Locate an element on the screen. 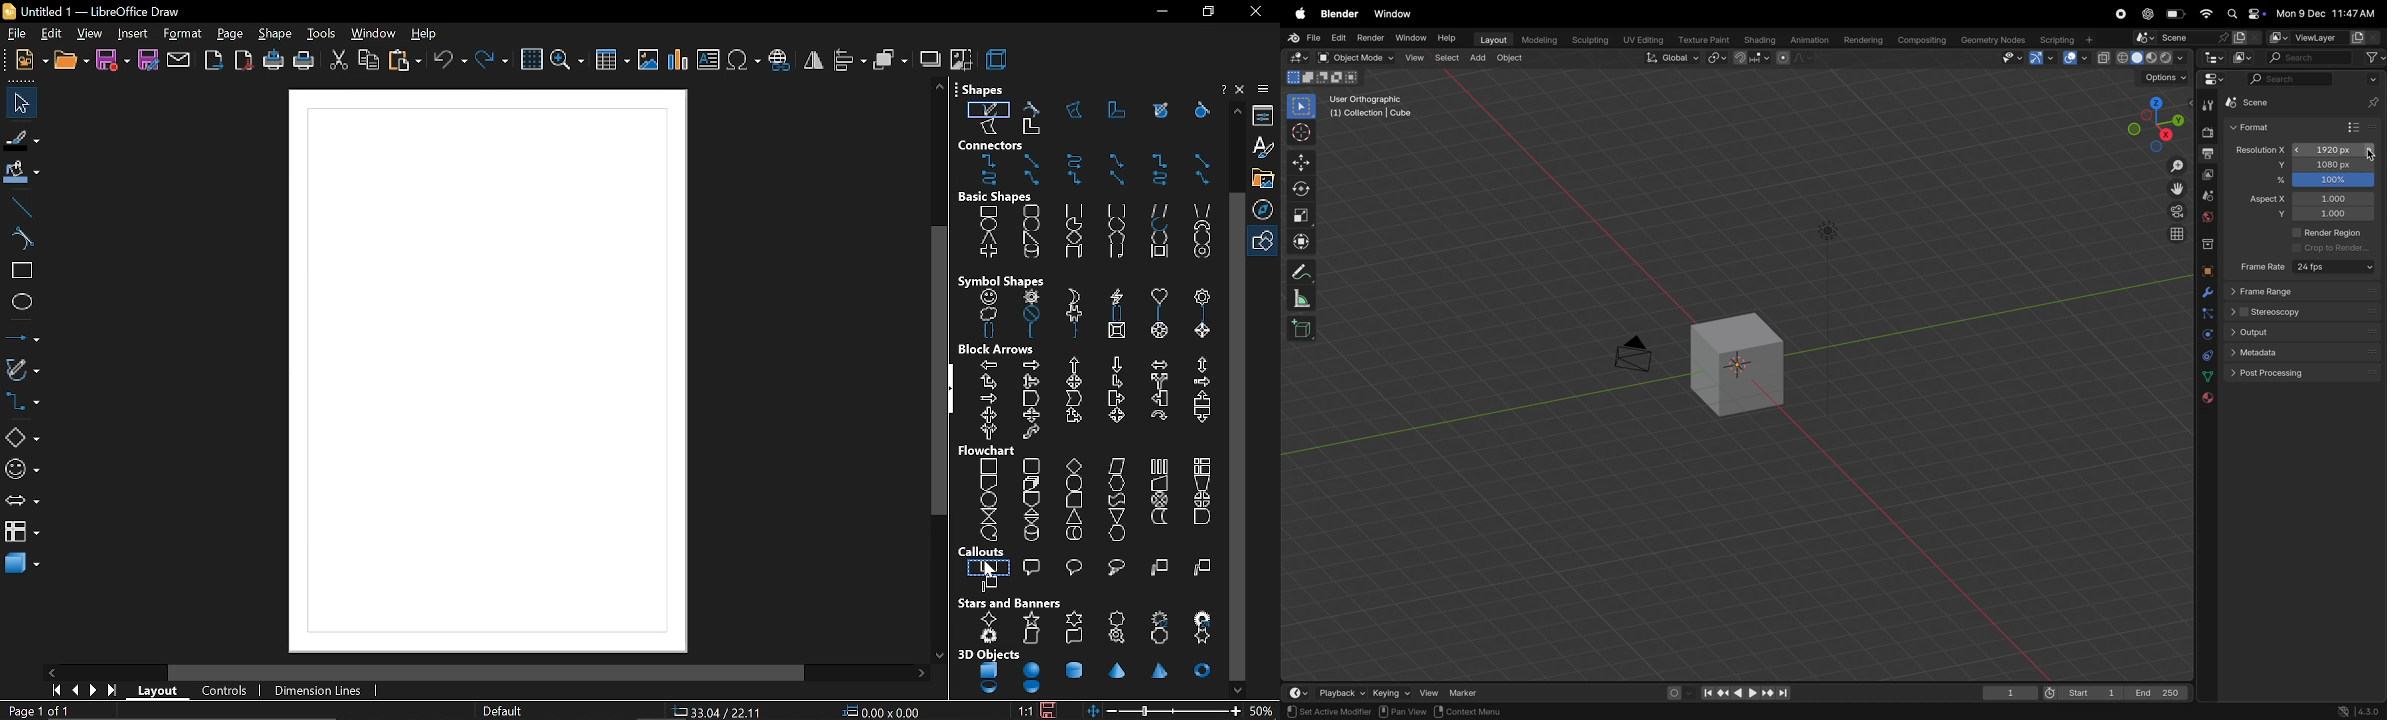 Image resolution: width=2408 pixels, height=728 pixels. layout is located at coordinates (156, 691).